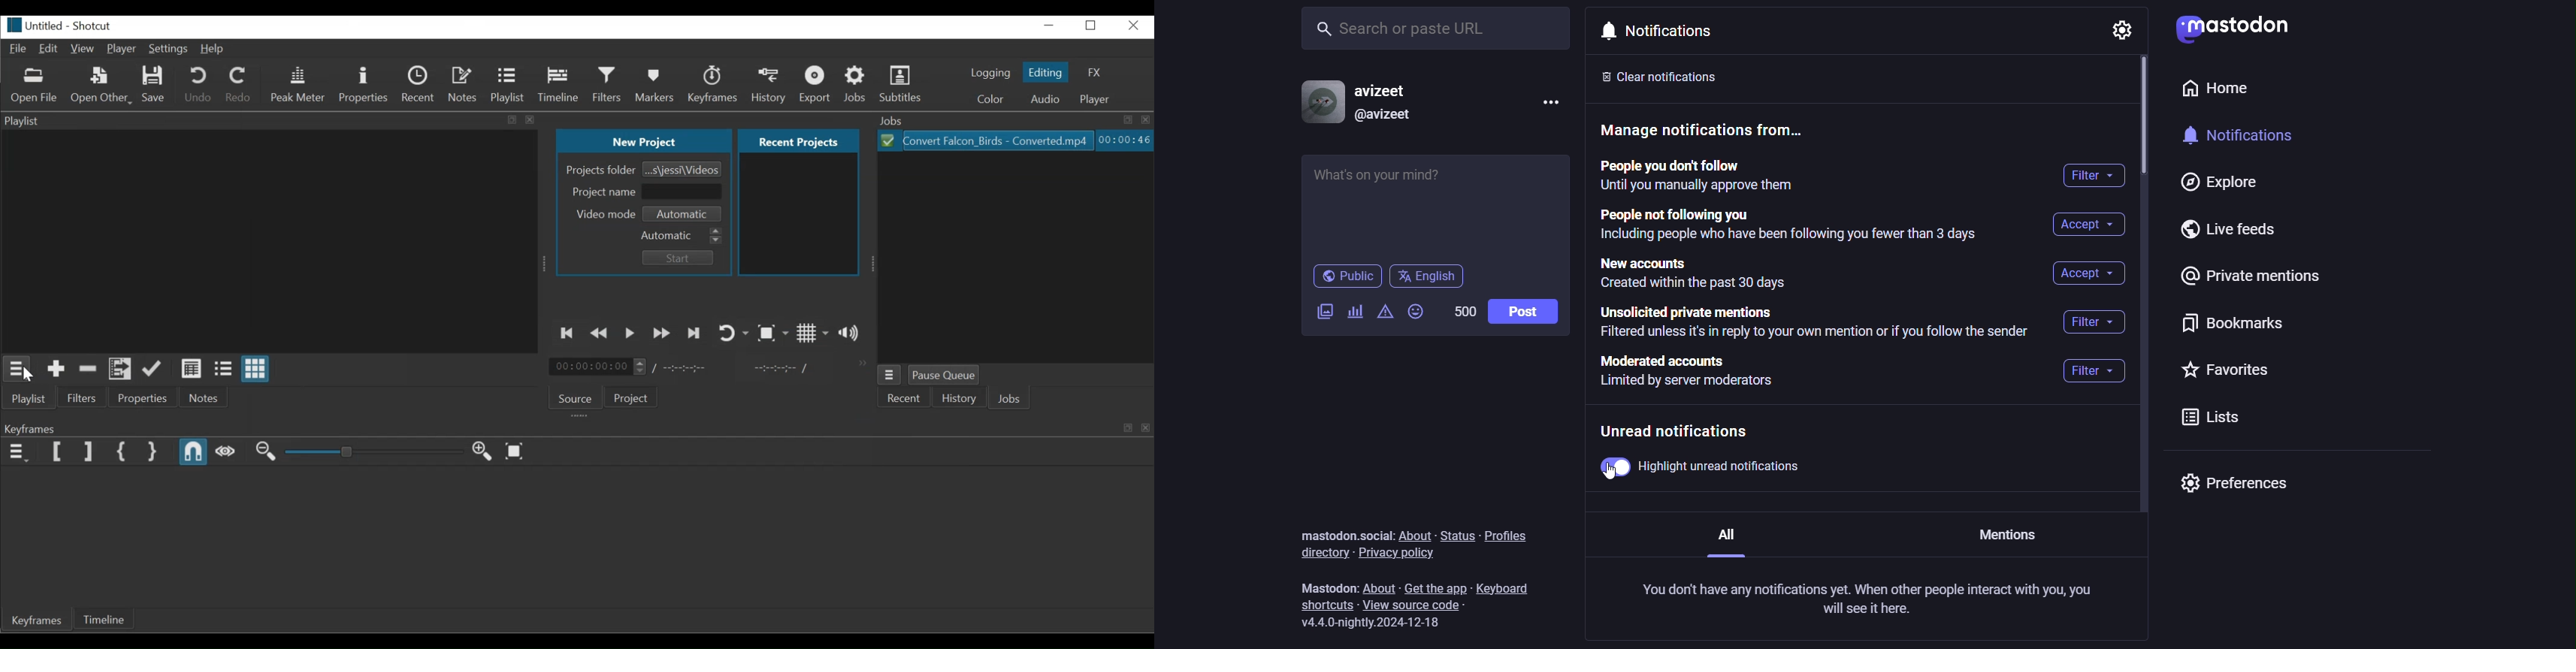  What do you see at coordinates (733, 332) in the screenshot?
I see `Toggle player looping` at bounding box center [733, 332].